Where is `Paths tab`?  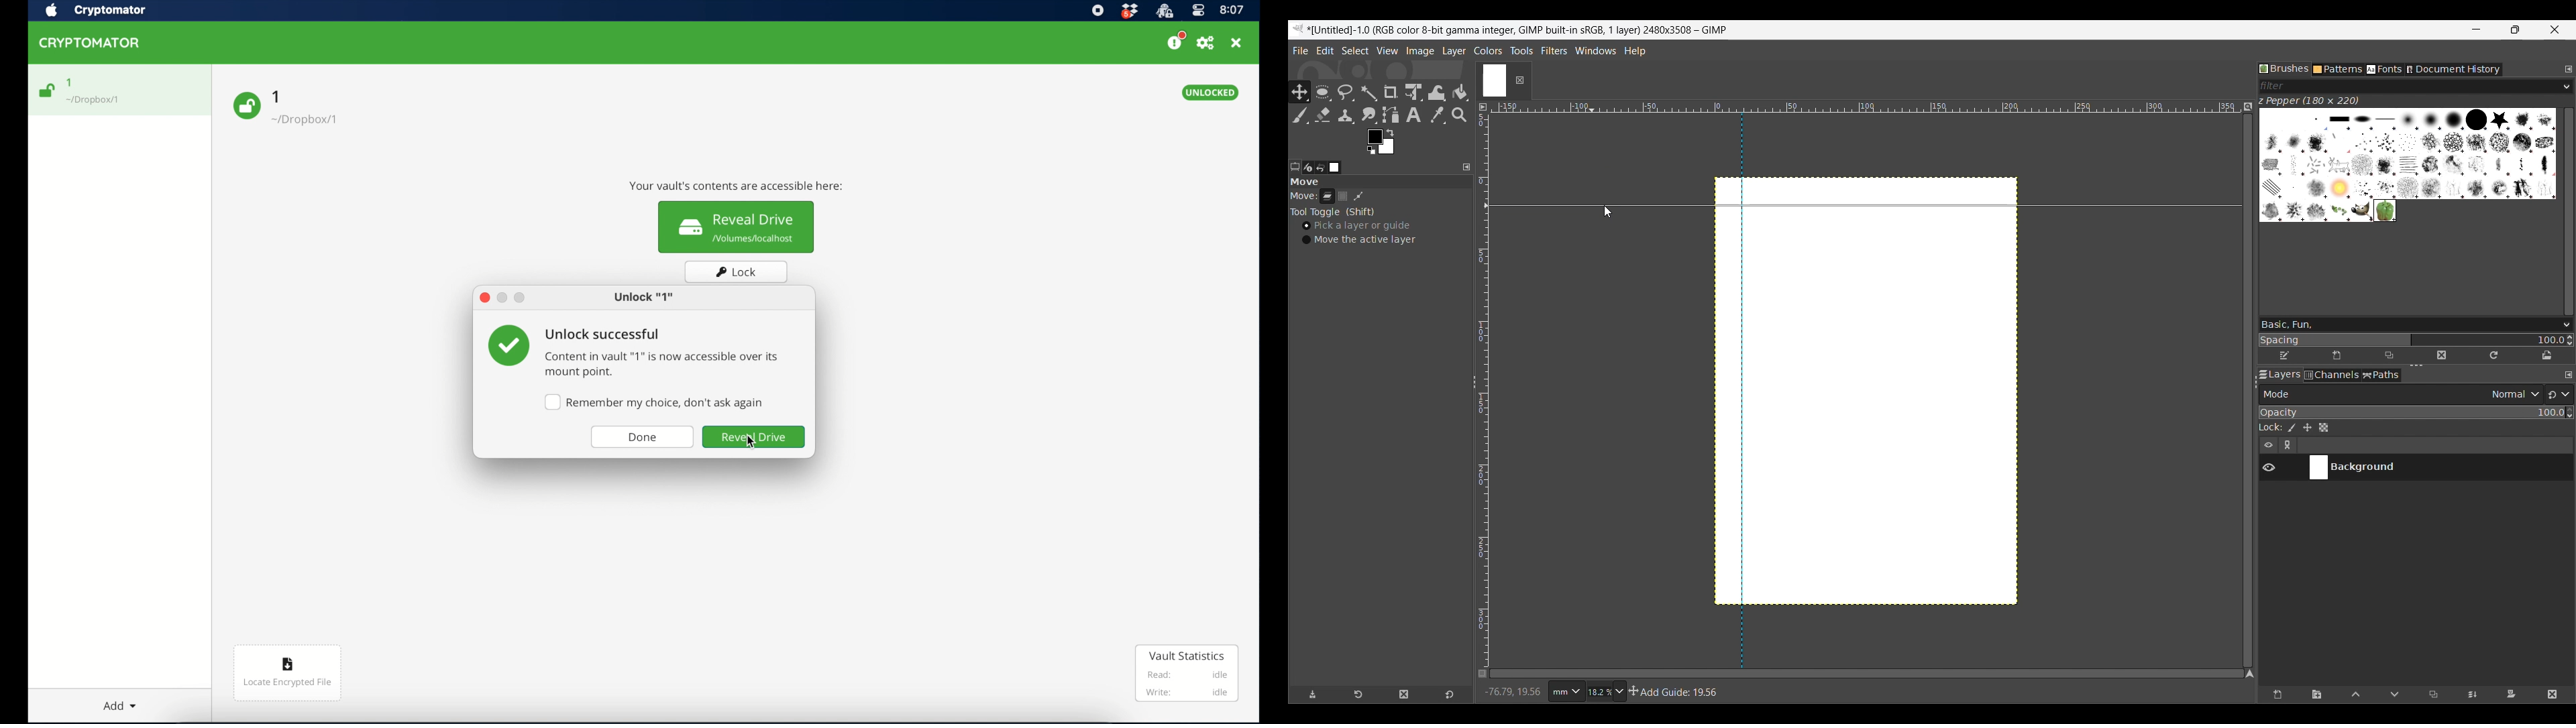 Paths tab is located at coordinates (2381, 375).